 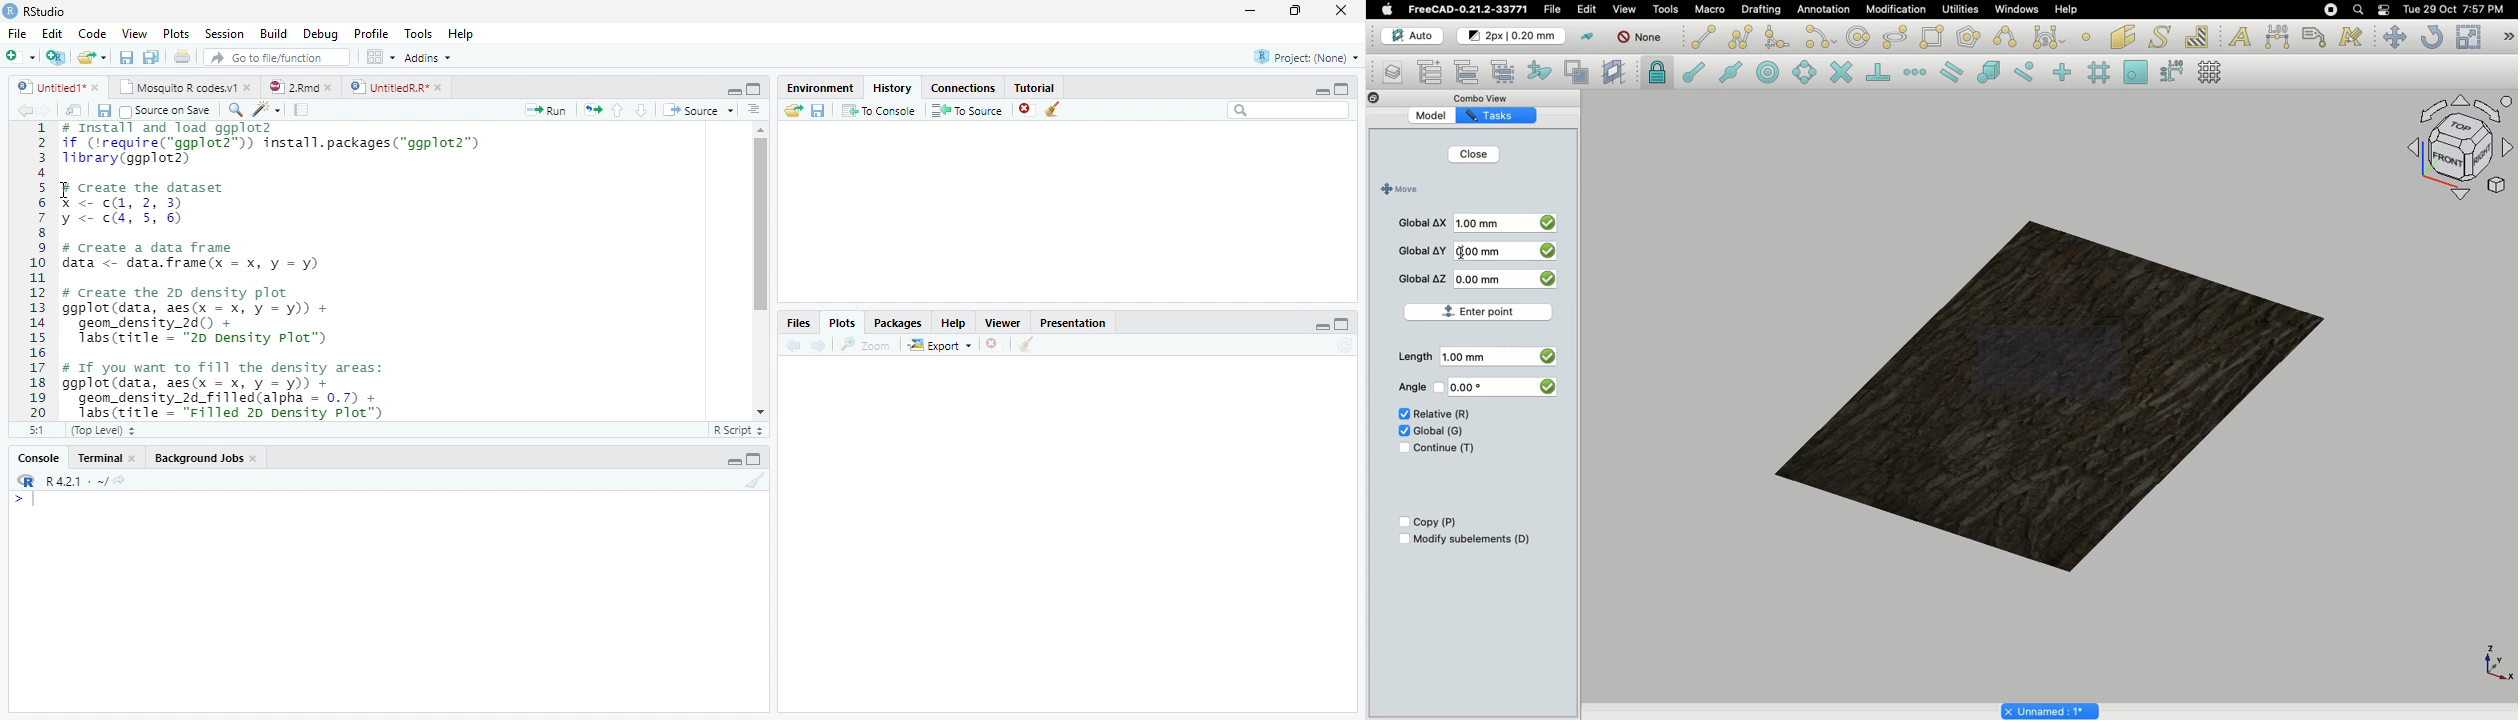 I want to click on minimize, so click(x=735, y=92).